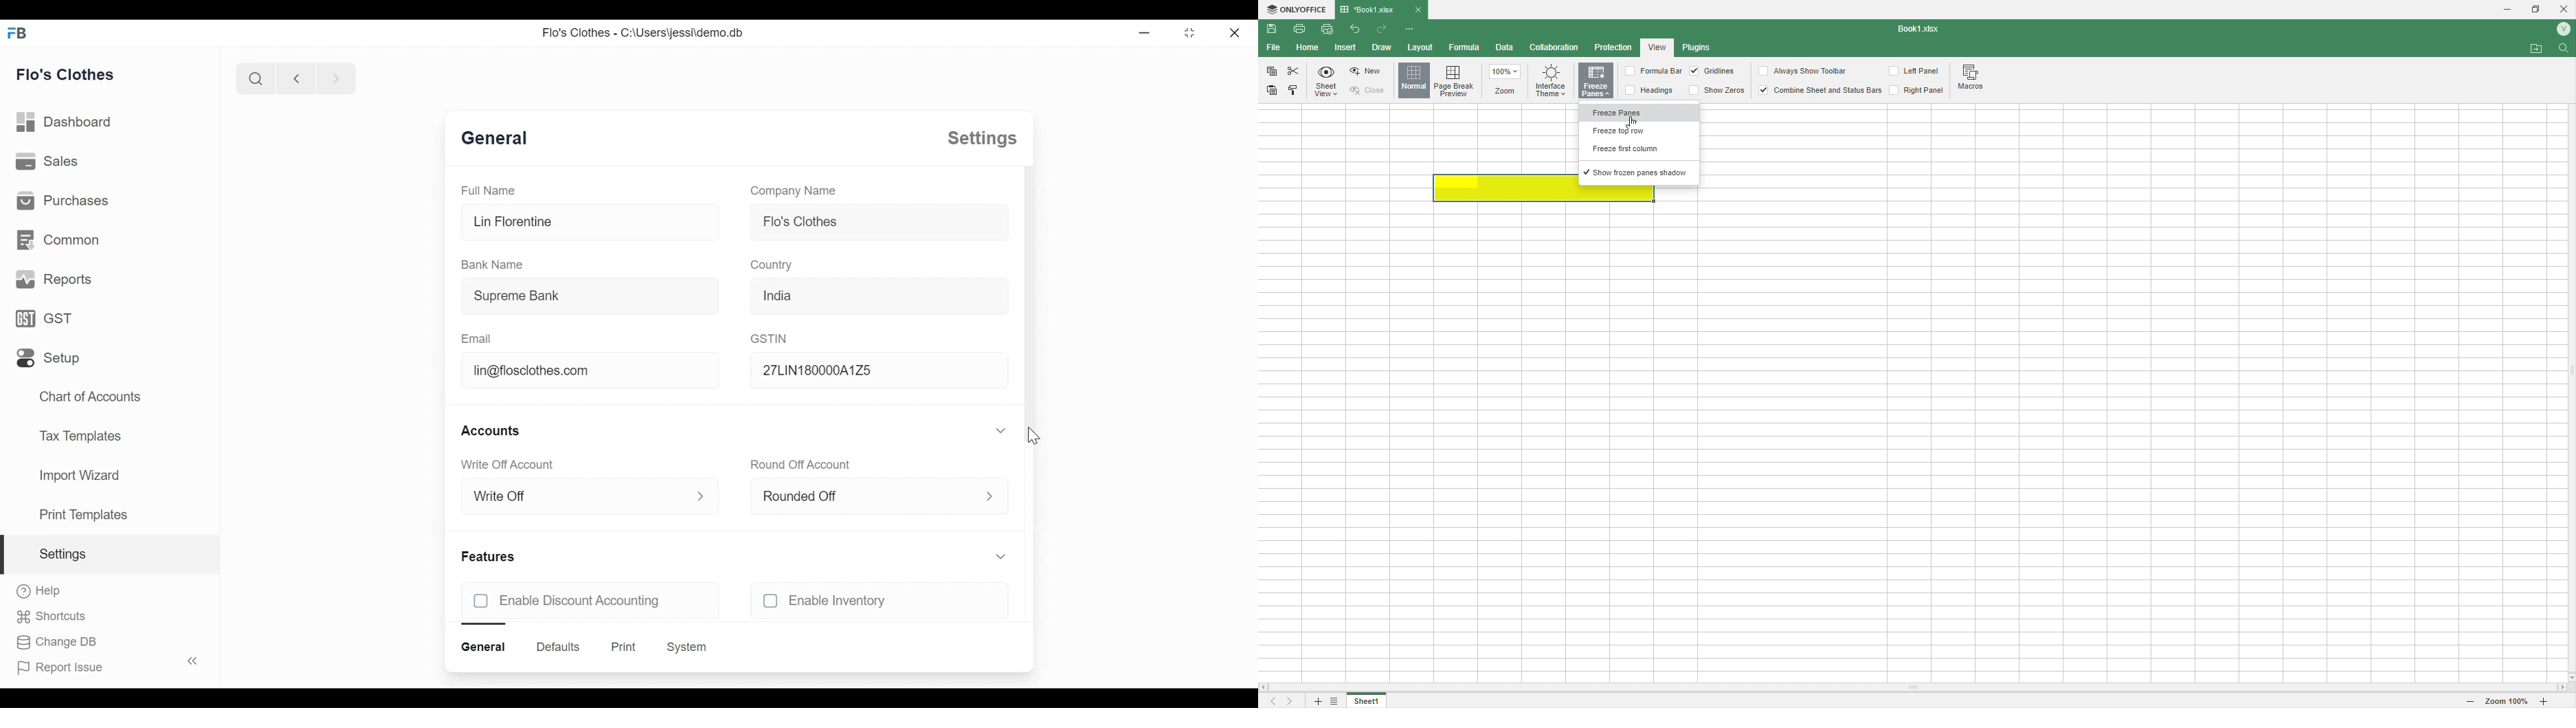 This screenshot has height=728, width=2576. I want to click on Dashboard, so click(64, 123).